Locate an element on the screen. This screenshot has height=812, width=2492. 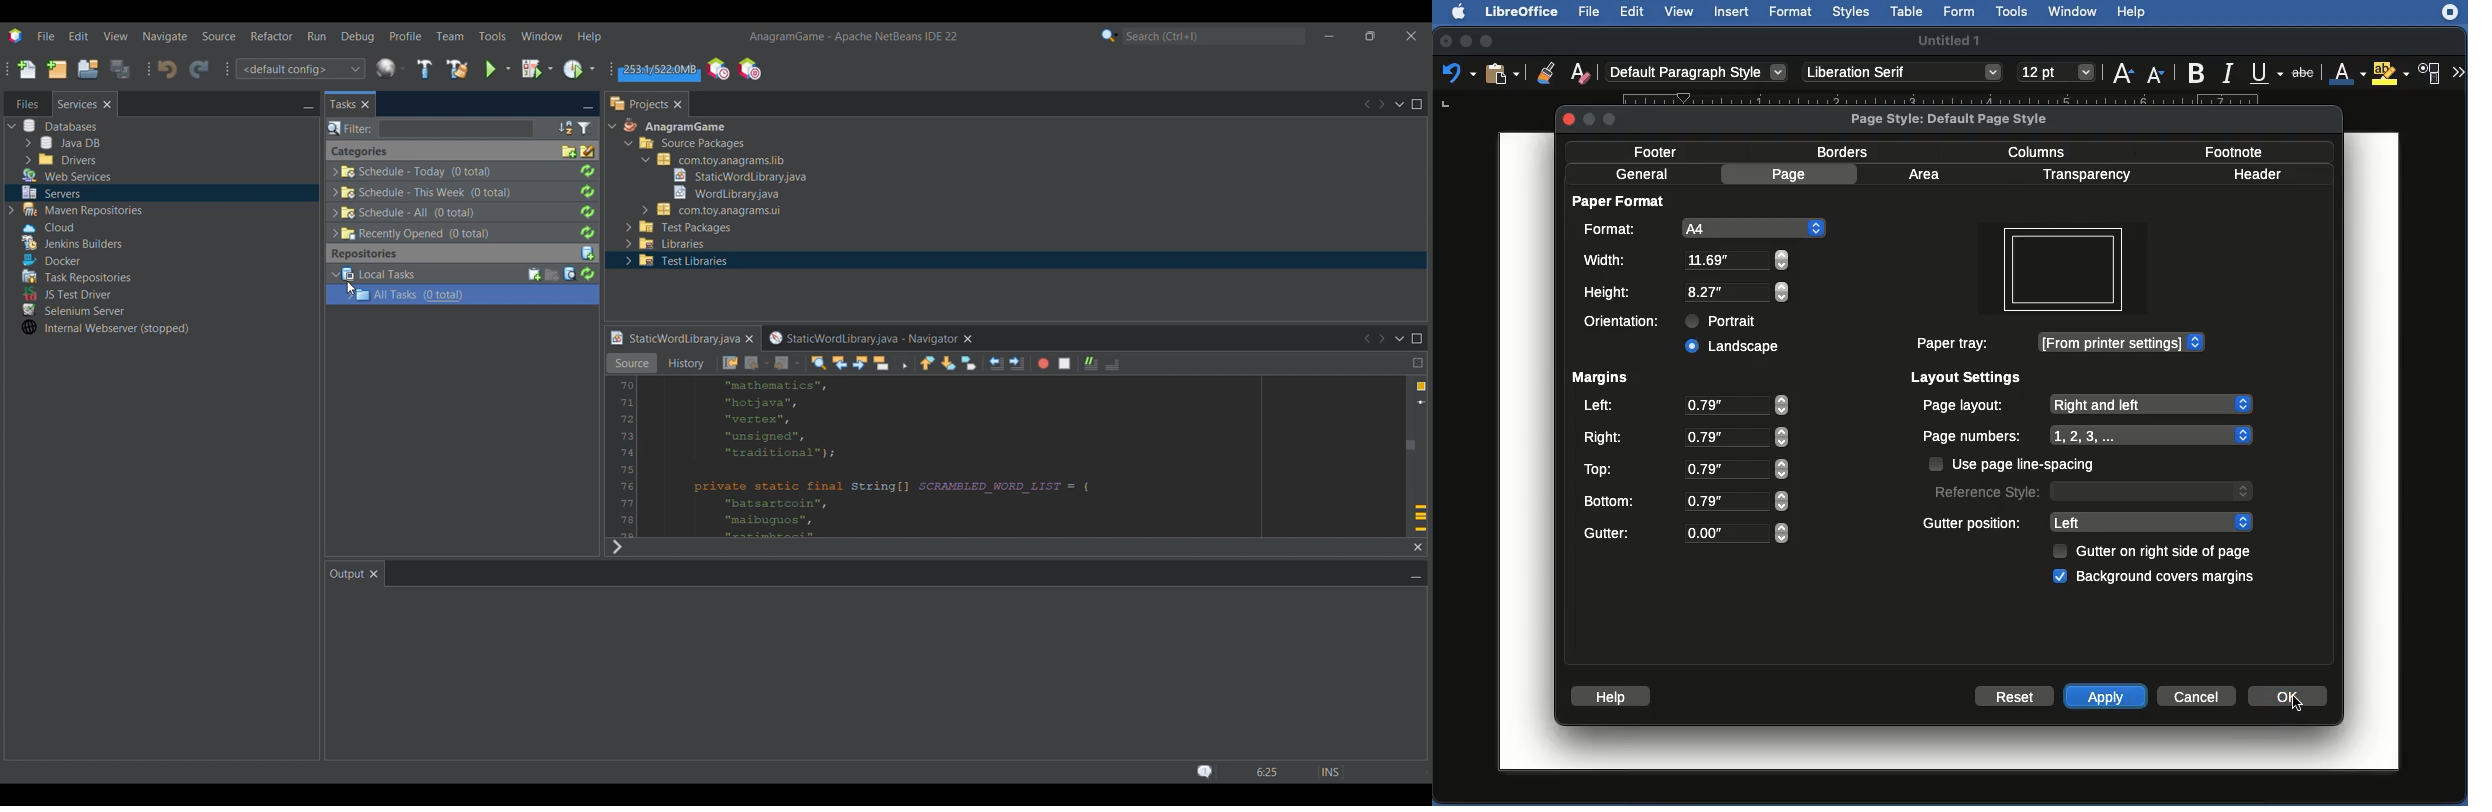
Tools menu is located at coordinates (493, 36).